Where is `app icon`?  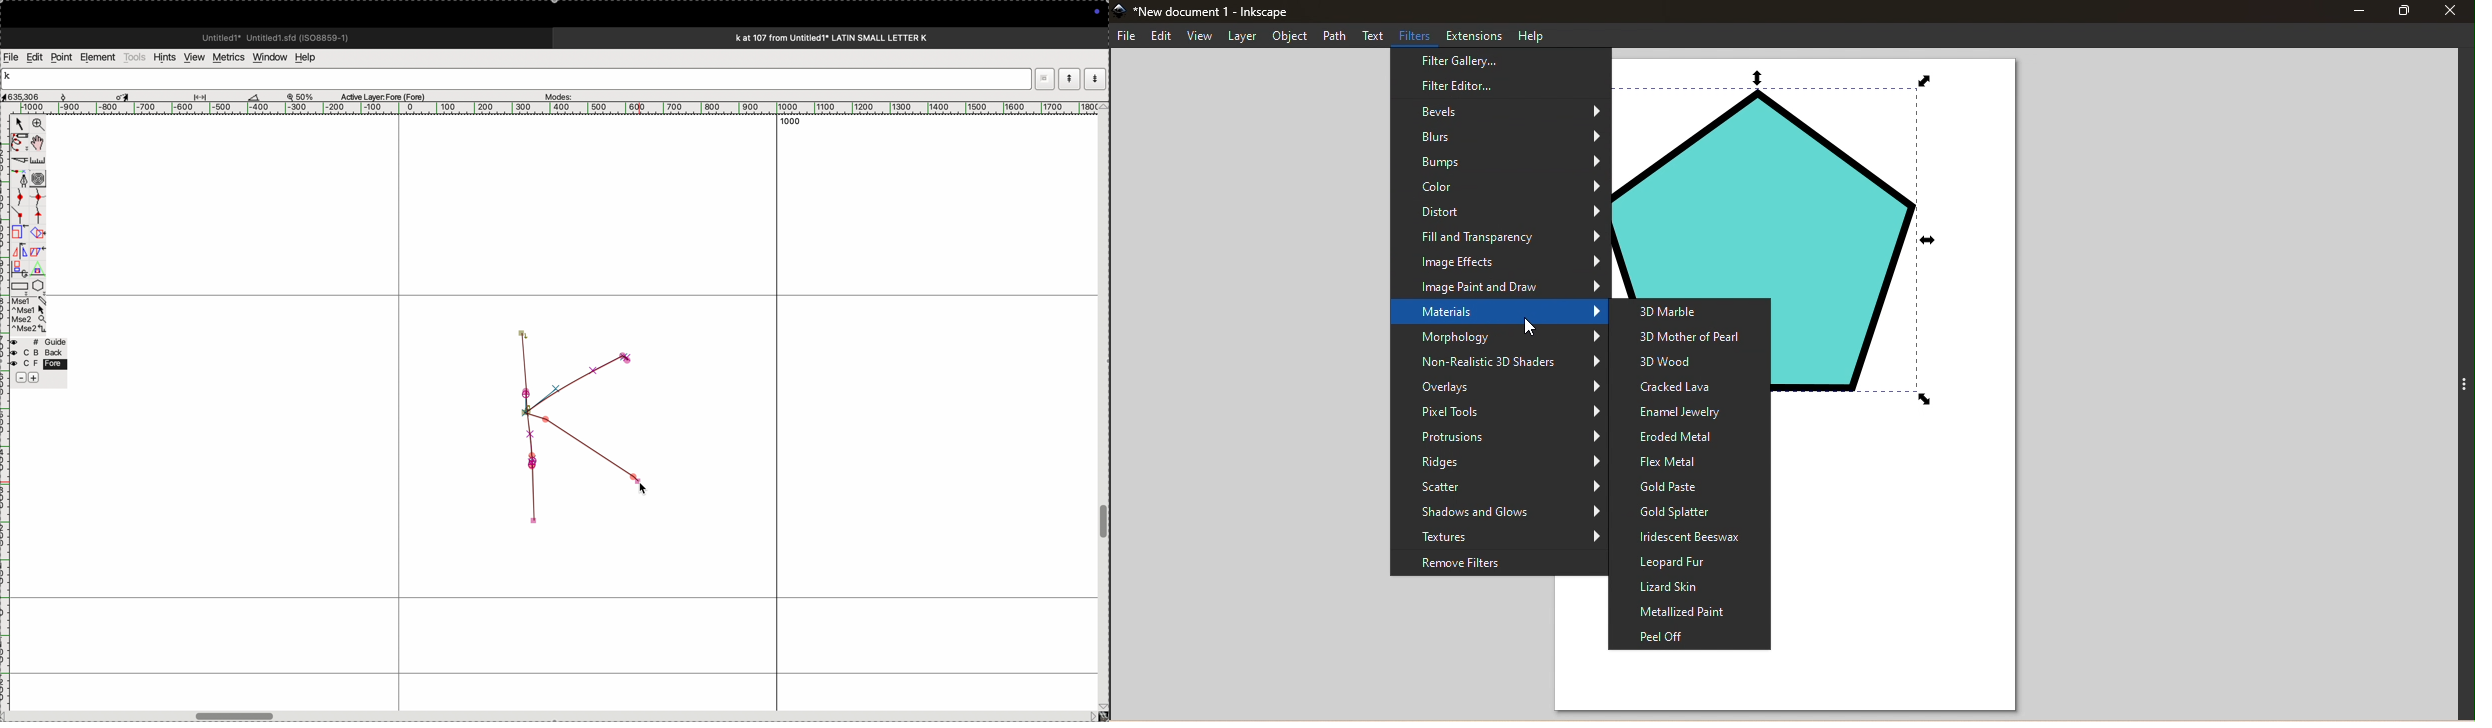
app icon is located at coordinates (1119, 11).